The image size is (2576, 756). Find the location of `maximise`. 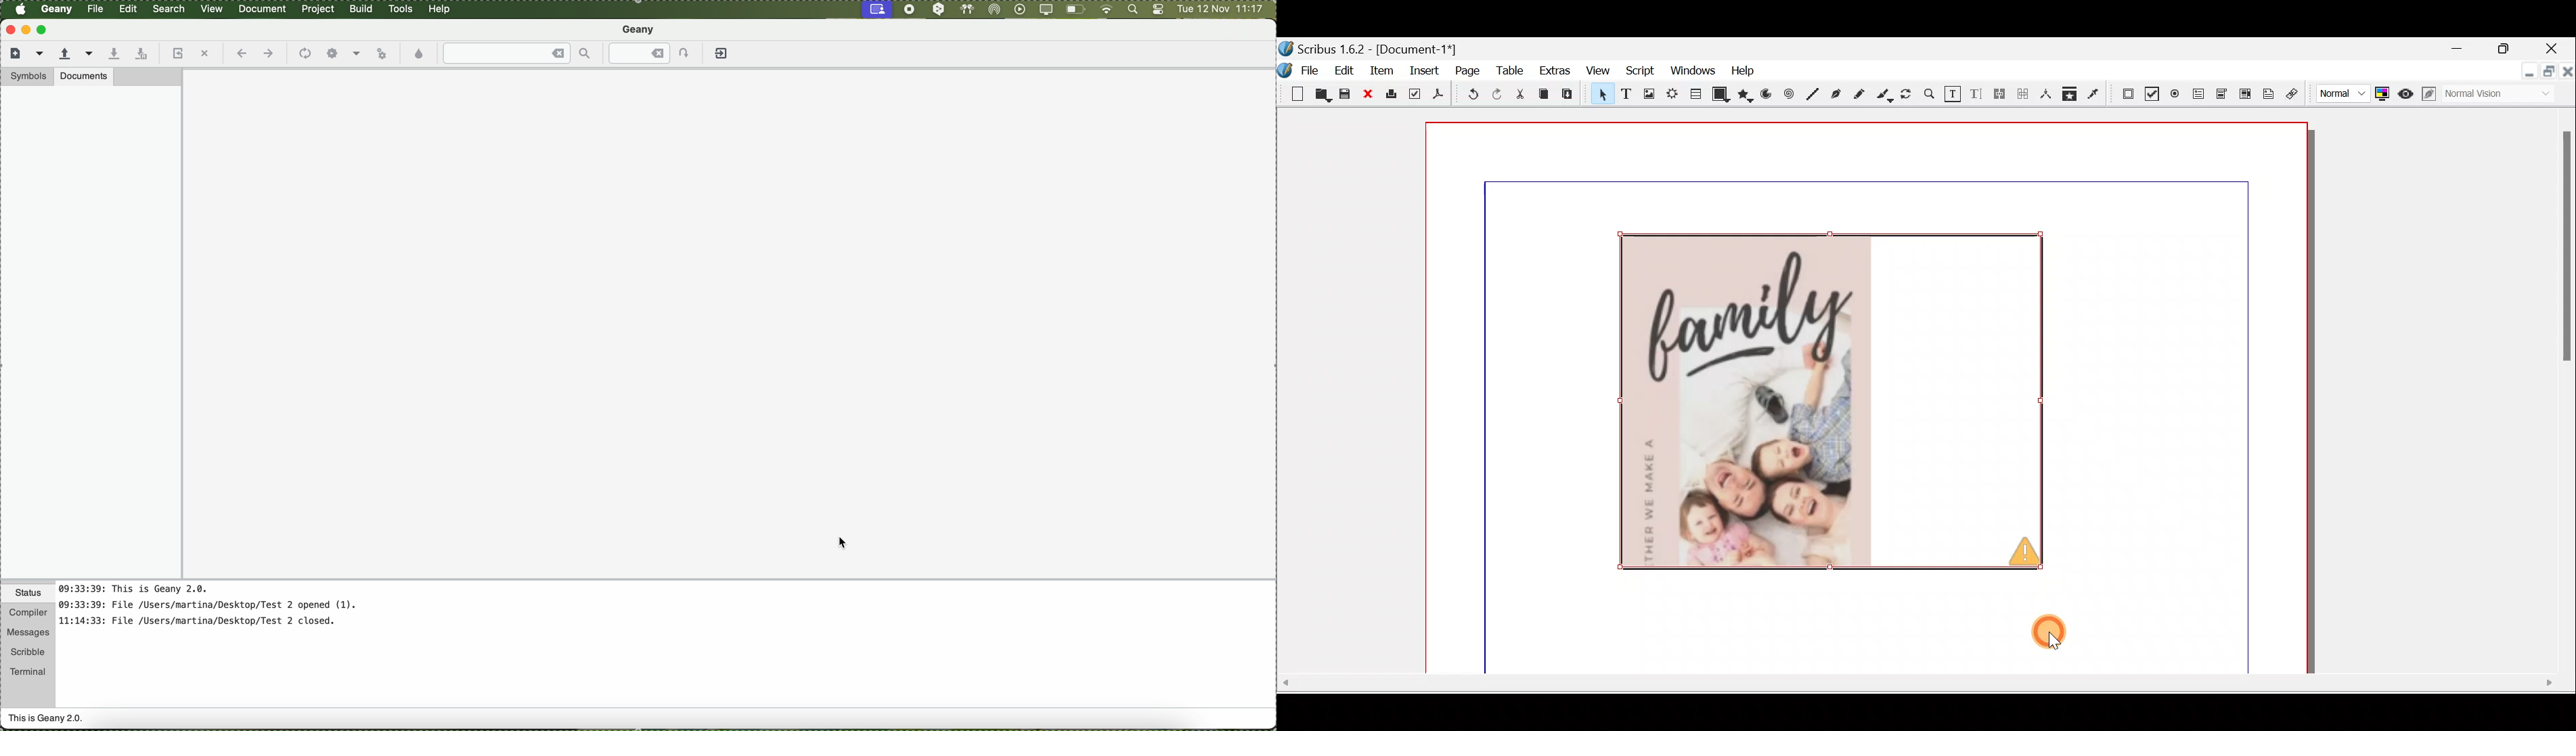

maximise is located at coordinates (2508, 51).